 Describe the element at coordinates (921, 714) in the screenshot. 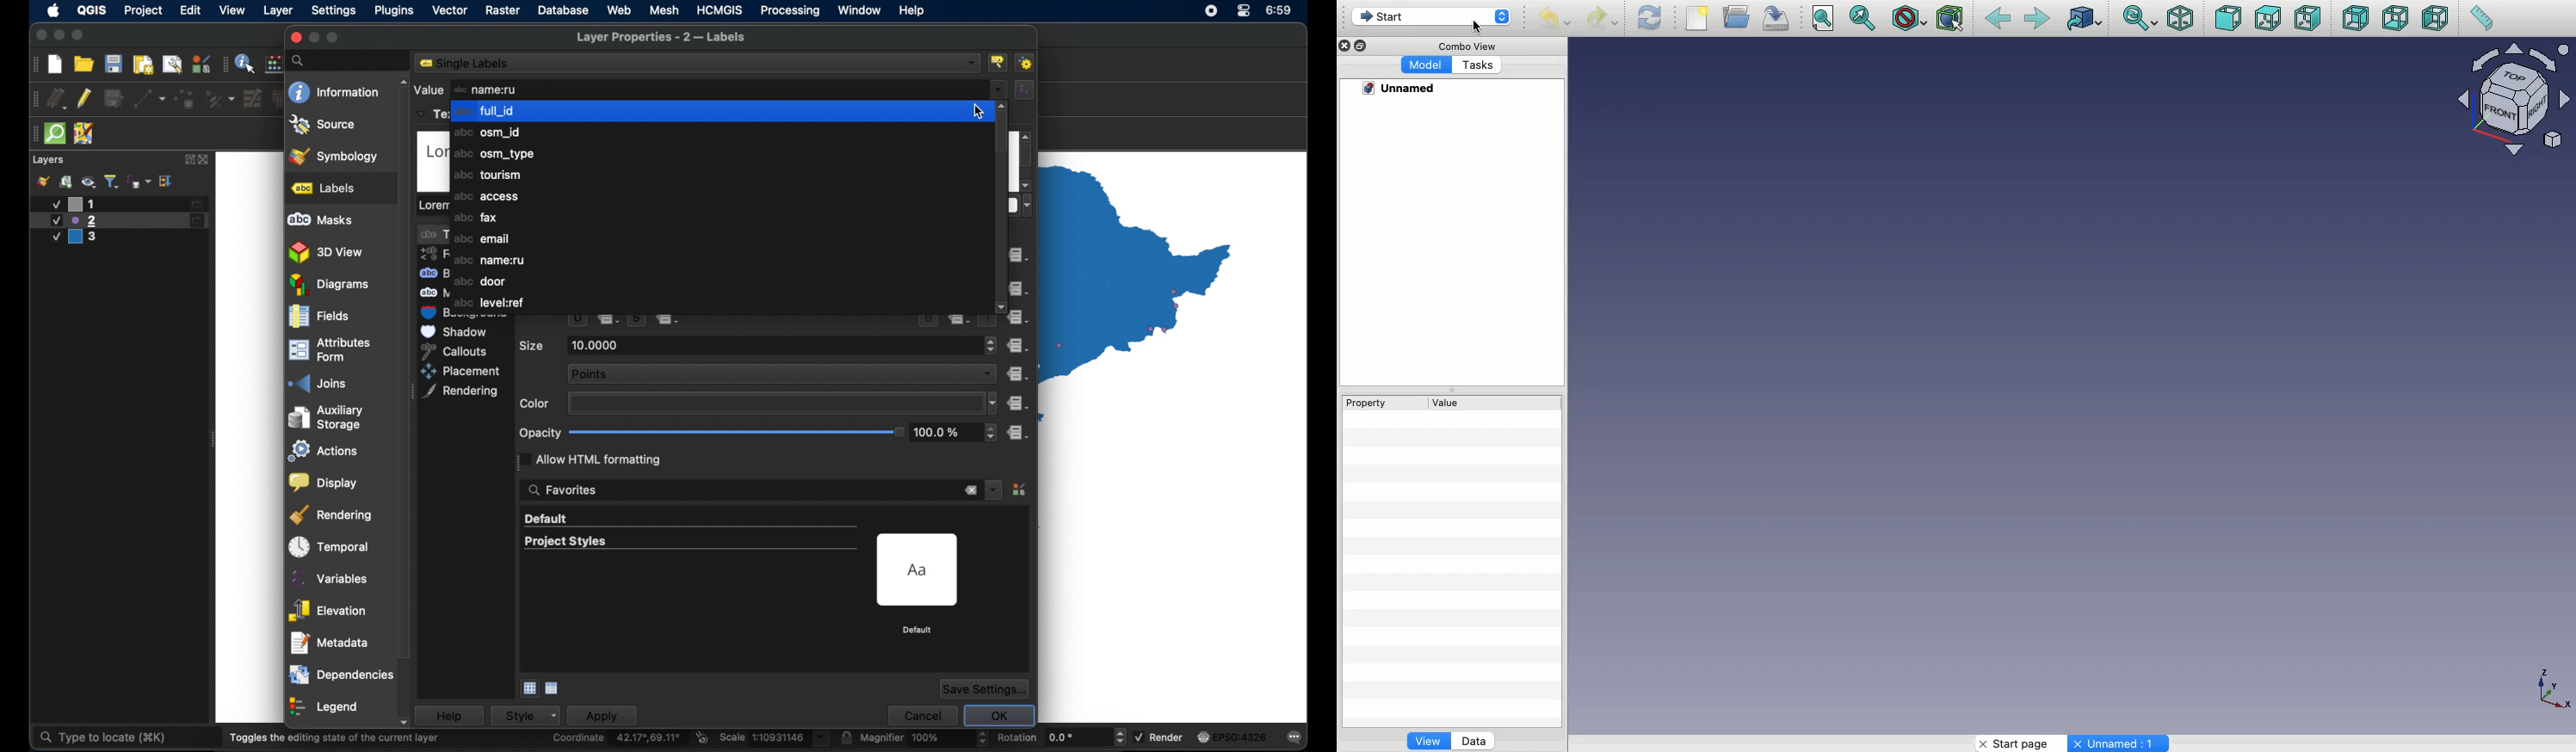

I see `cancel` at that location.